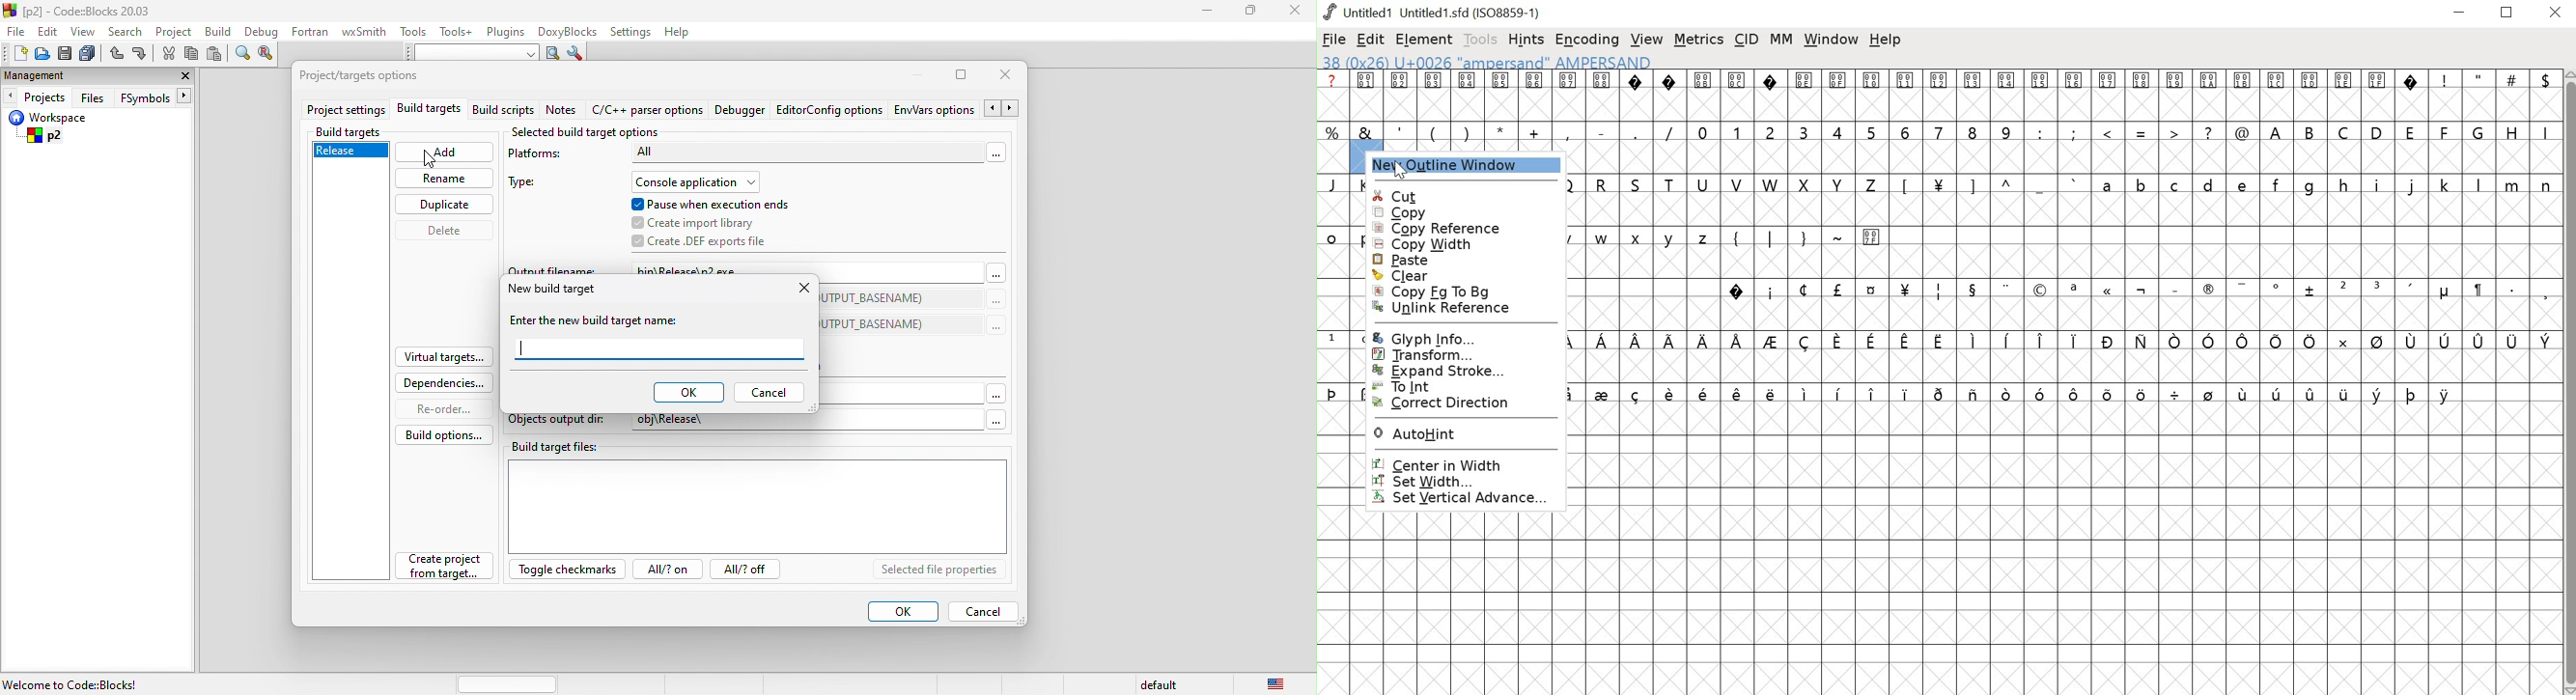 This screenshot has height=700, width=2576. I want to click on #, so click(2513, 96).